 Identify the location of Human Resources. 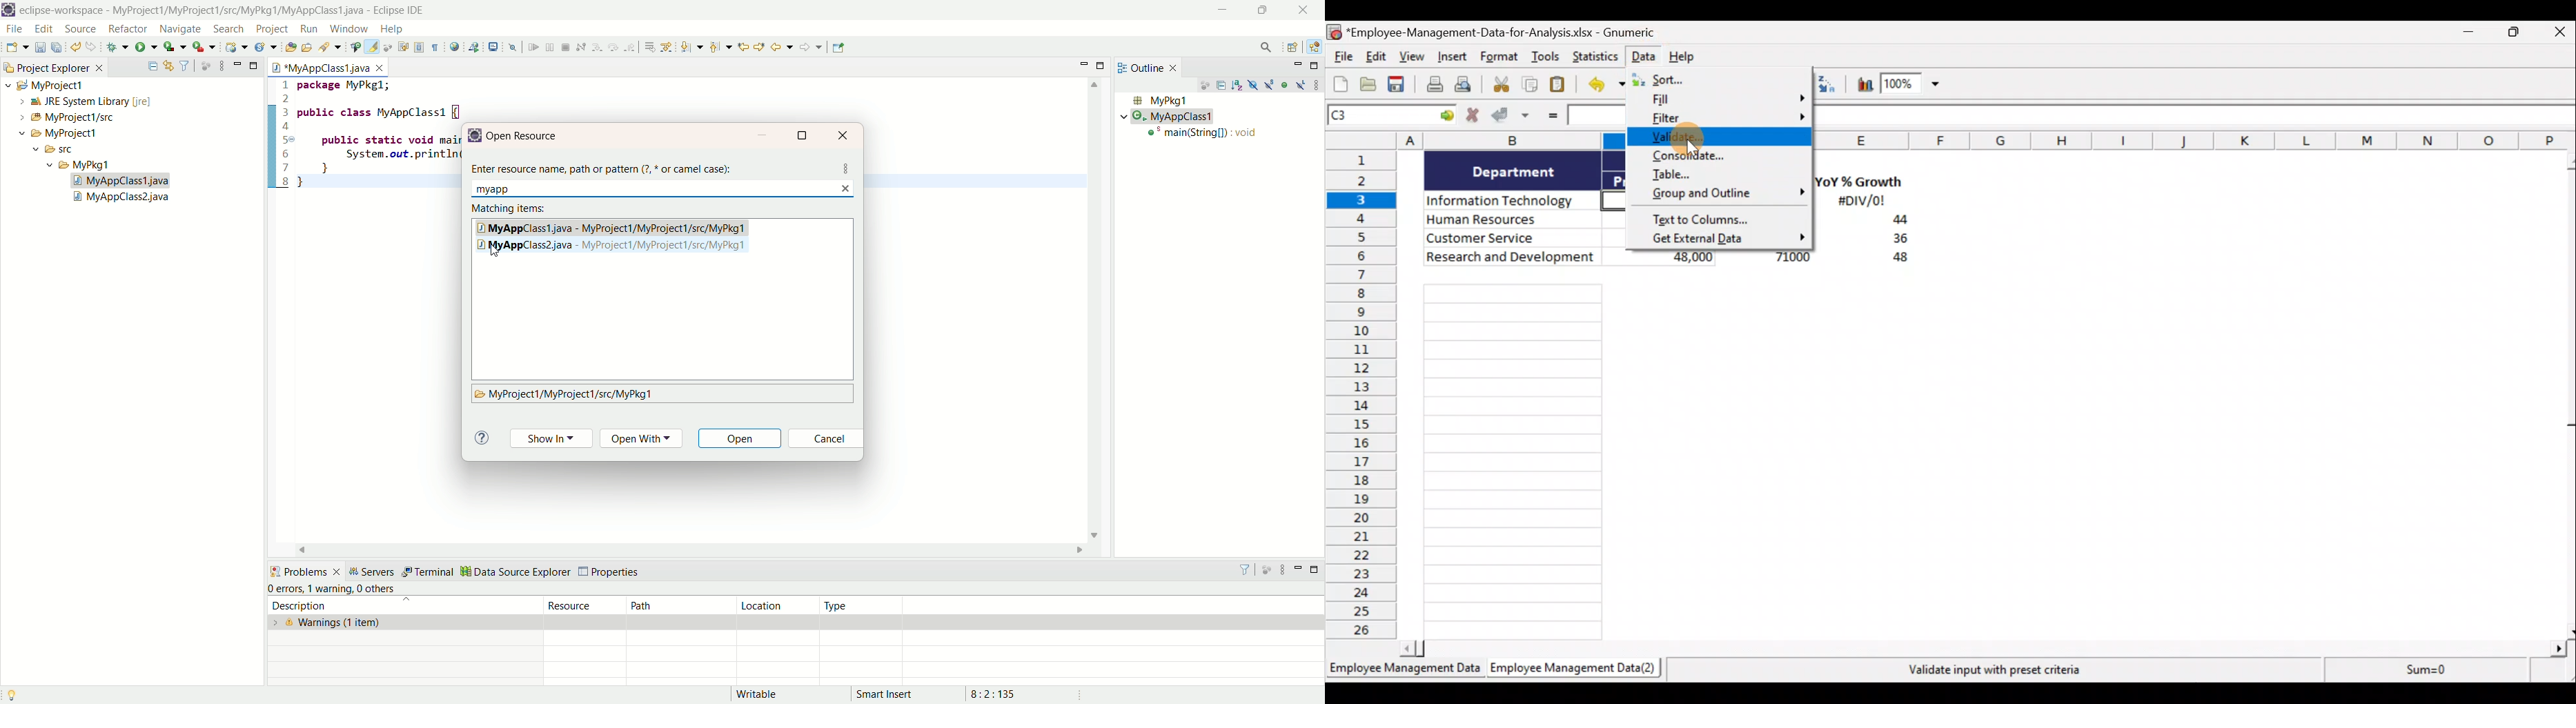
(1509, 220).